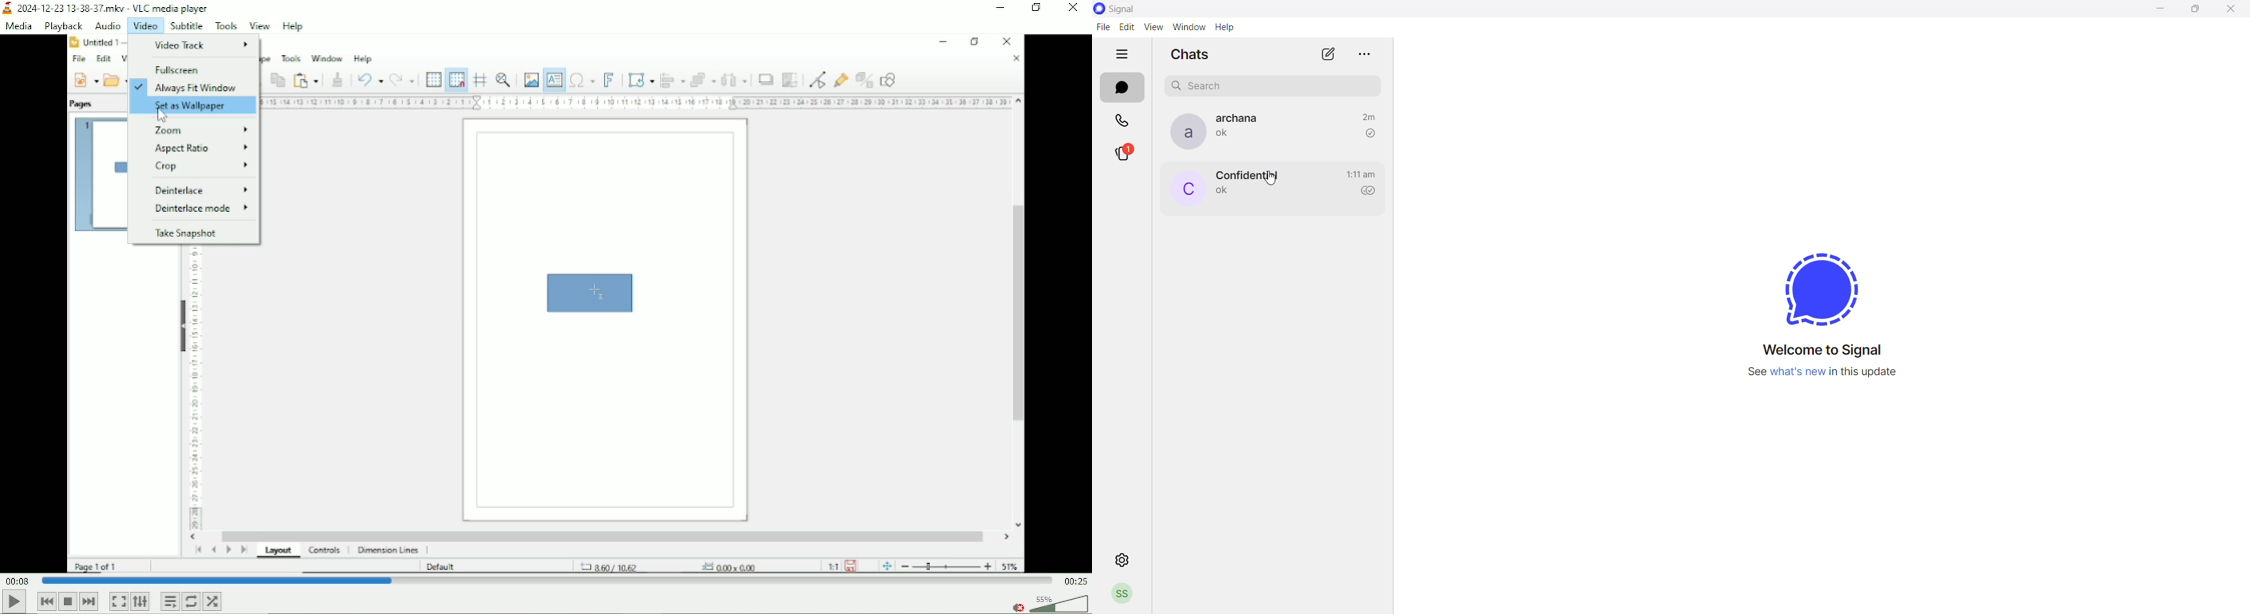  Describe the element at coordinates (201, 189) in the screenshot. I see `Deinterlace` at that location.